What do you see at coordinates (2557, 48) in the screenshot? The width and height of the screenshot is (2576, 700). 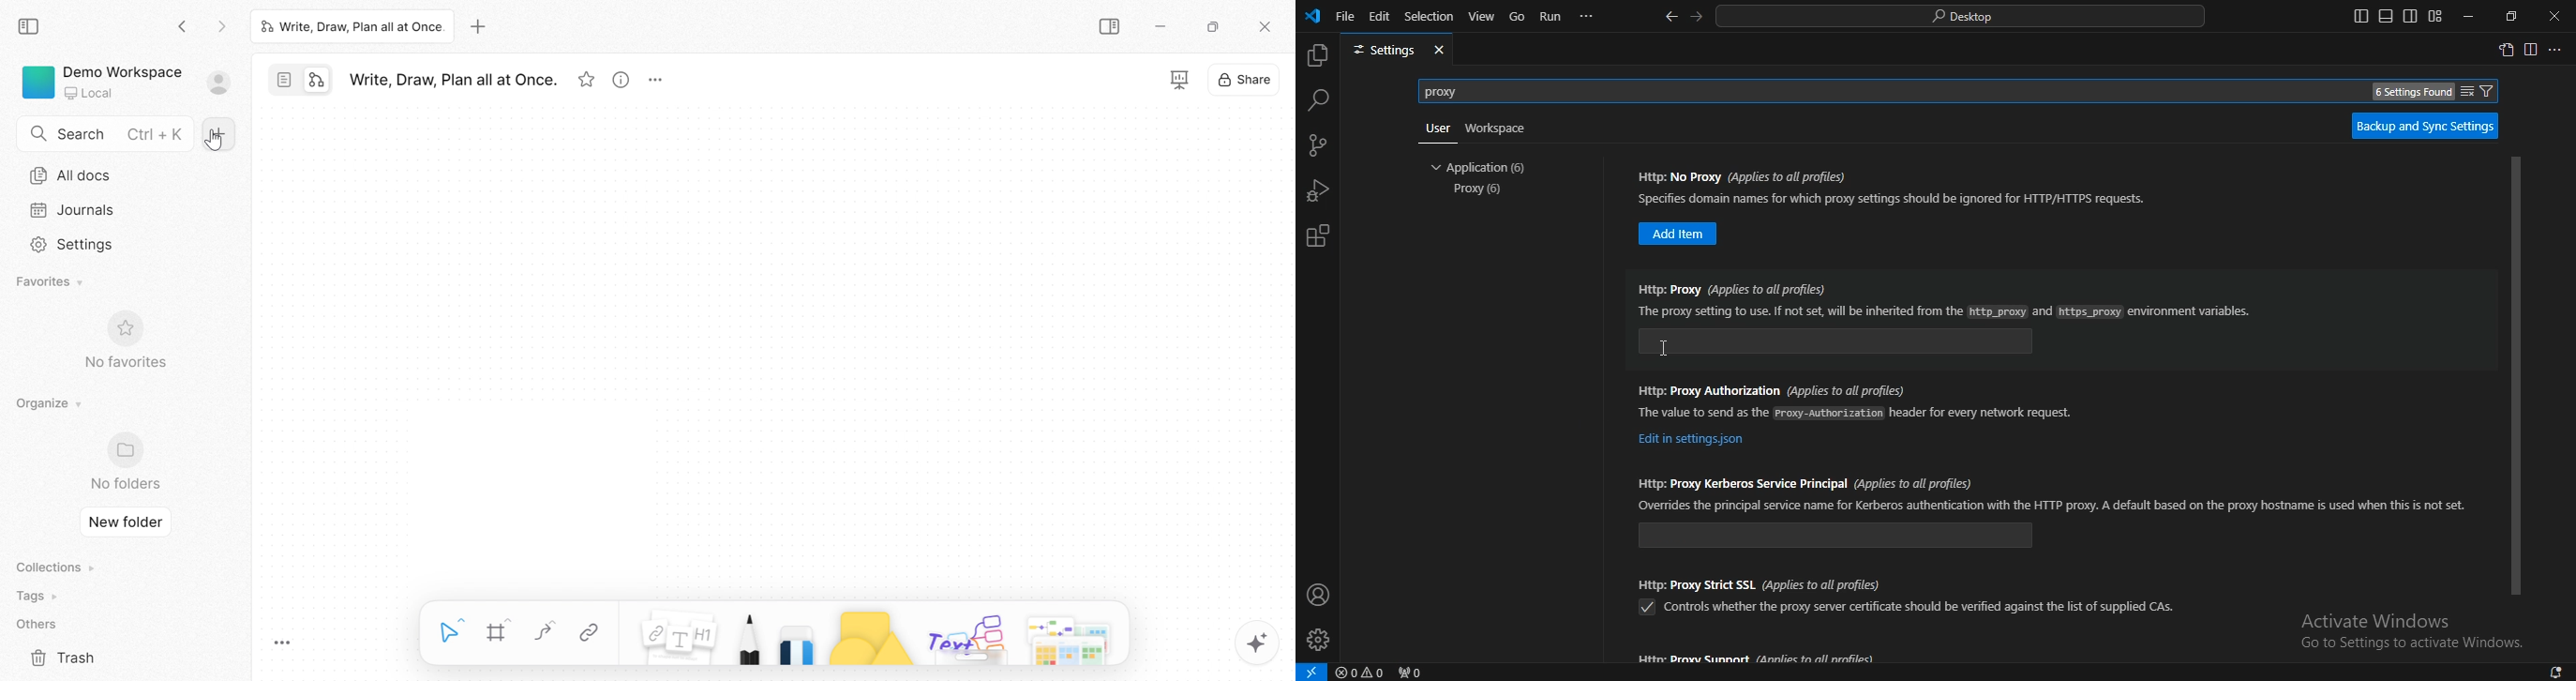 I see `More actions` at bounding box center [2557, 48].